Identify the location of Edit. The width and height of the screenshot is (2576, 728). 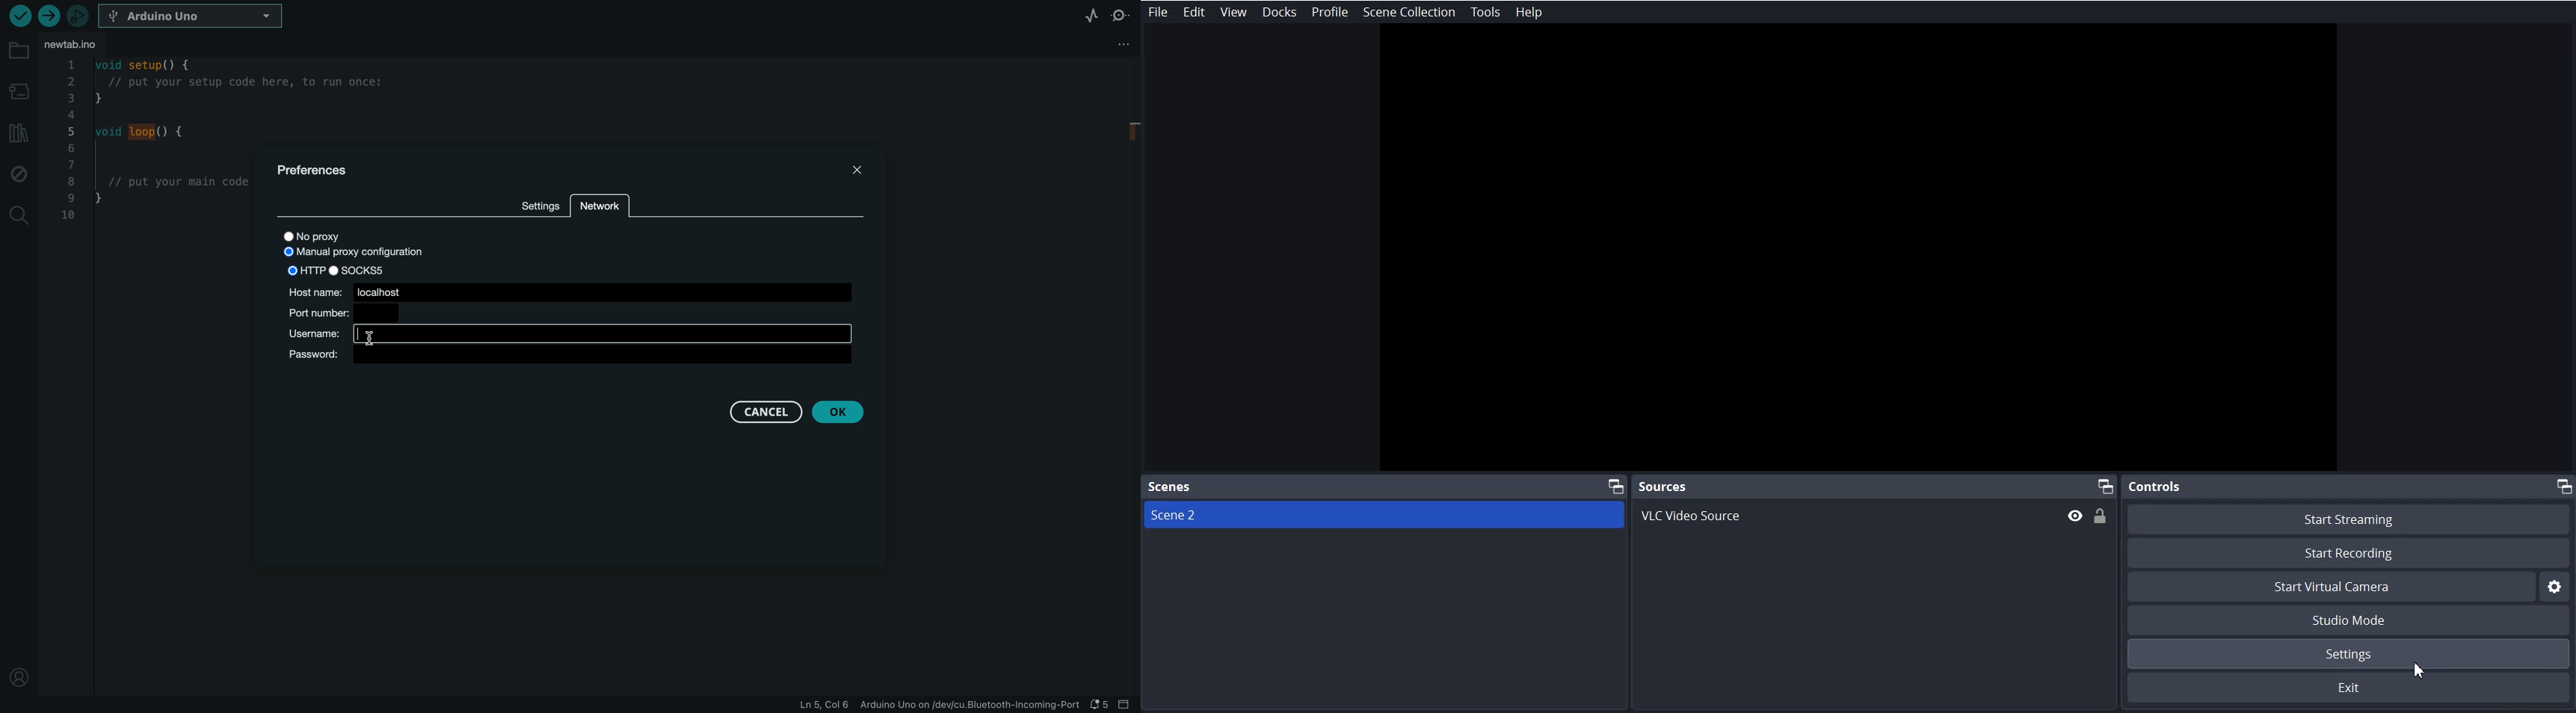
(1195, 12).